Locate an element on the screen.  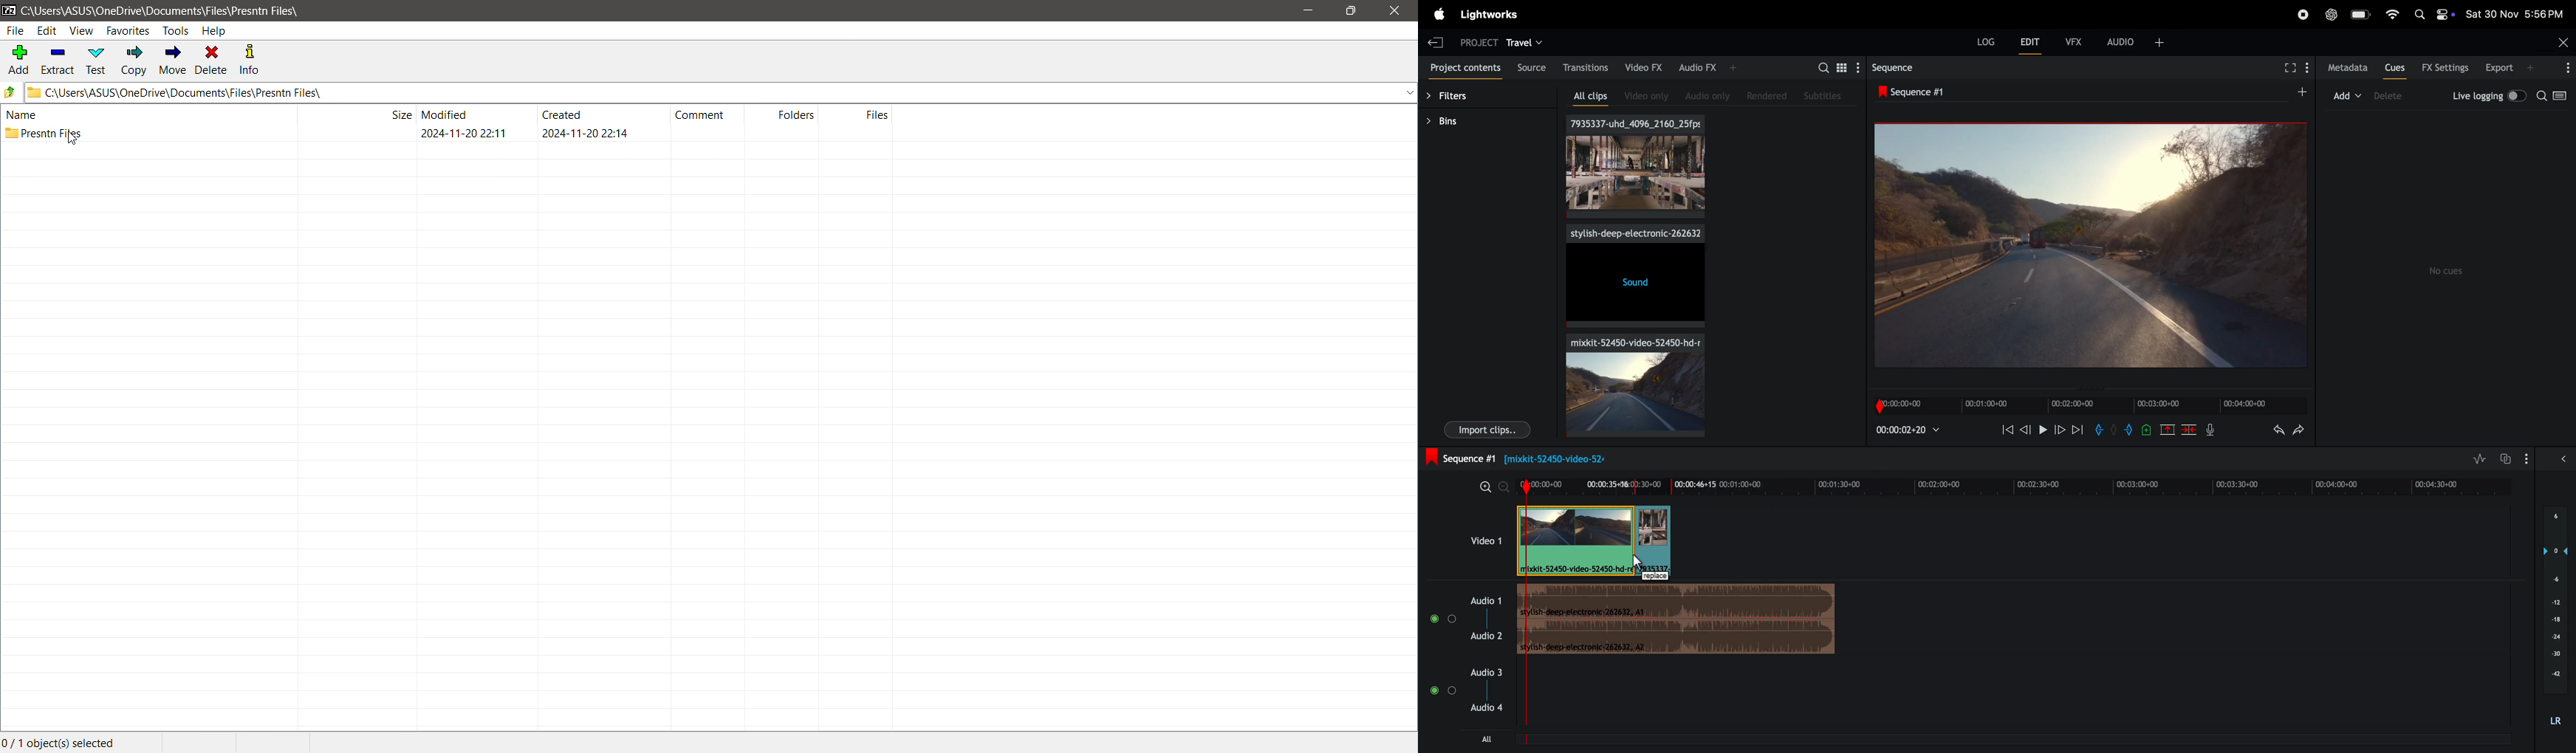
toggle audio track sync is located at coordinates (2508, 457).